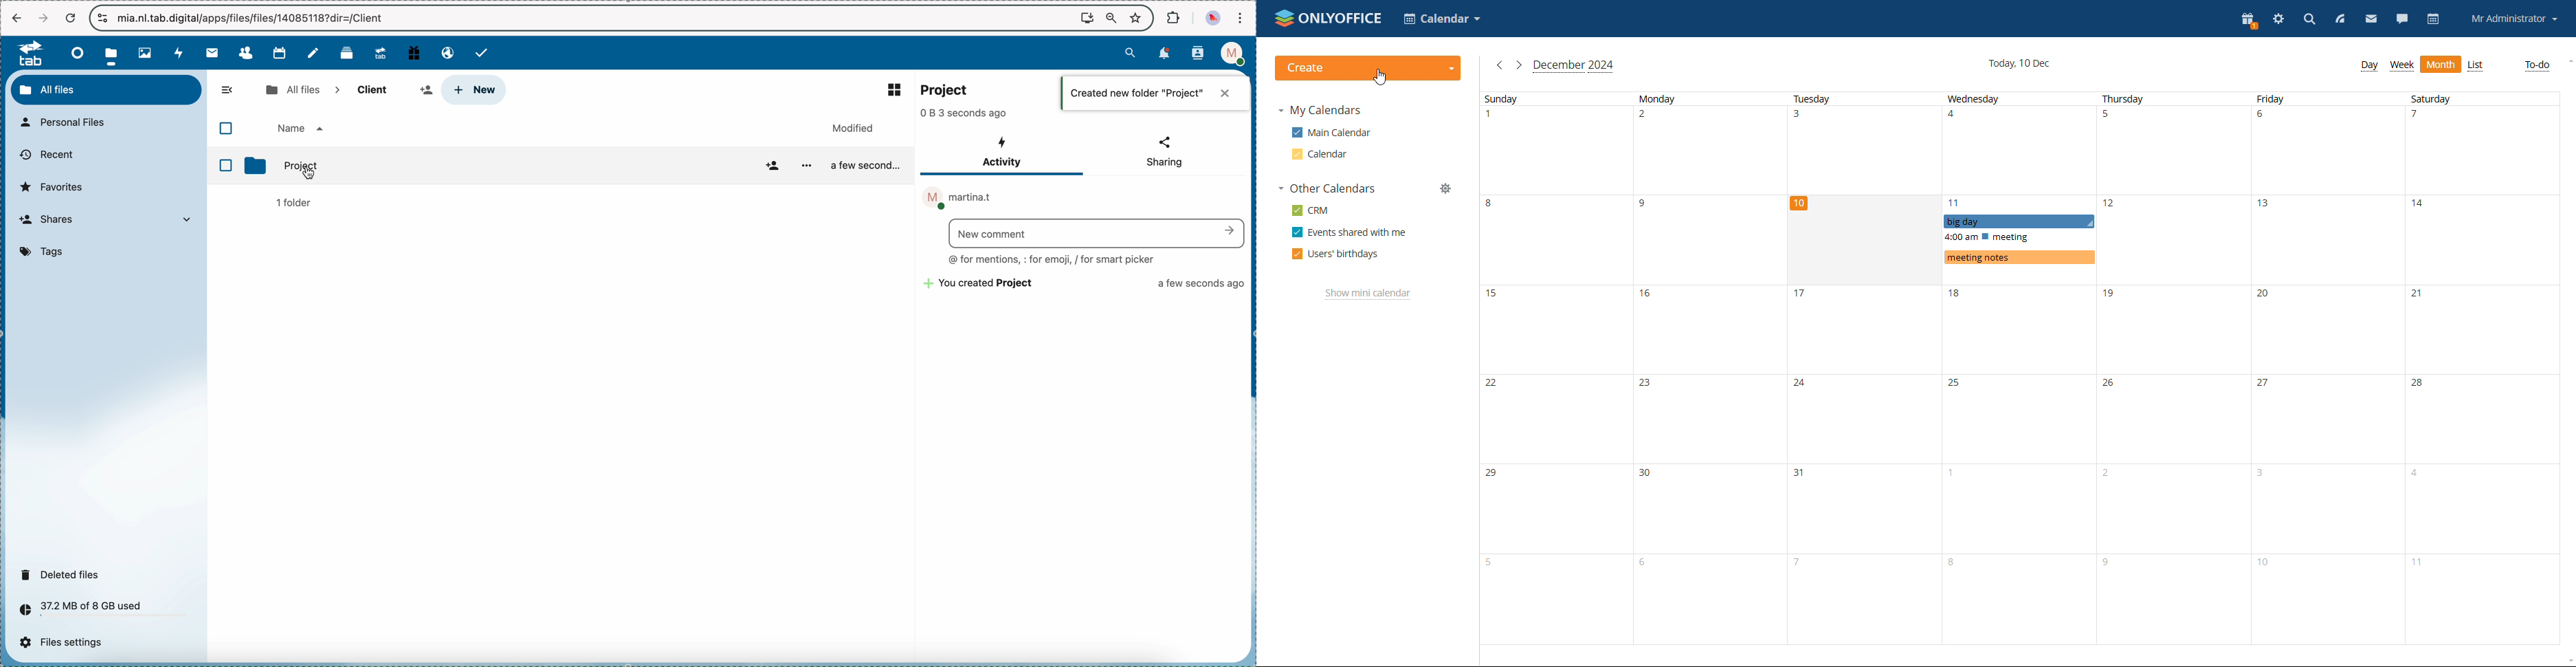  I want to click on <
Sharing, so click(1168, 151).